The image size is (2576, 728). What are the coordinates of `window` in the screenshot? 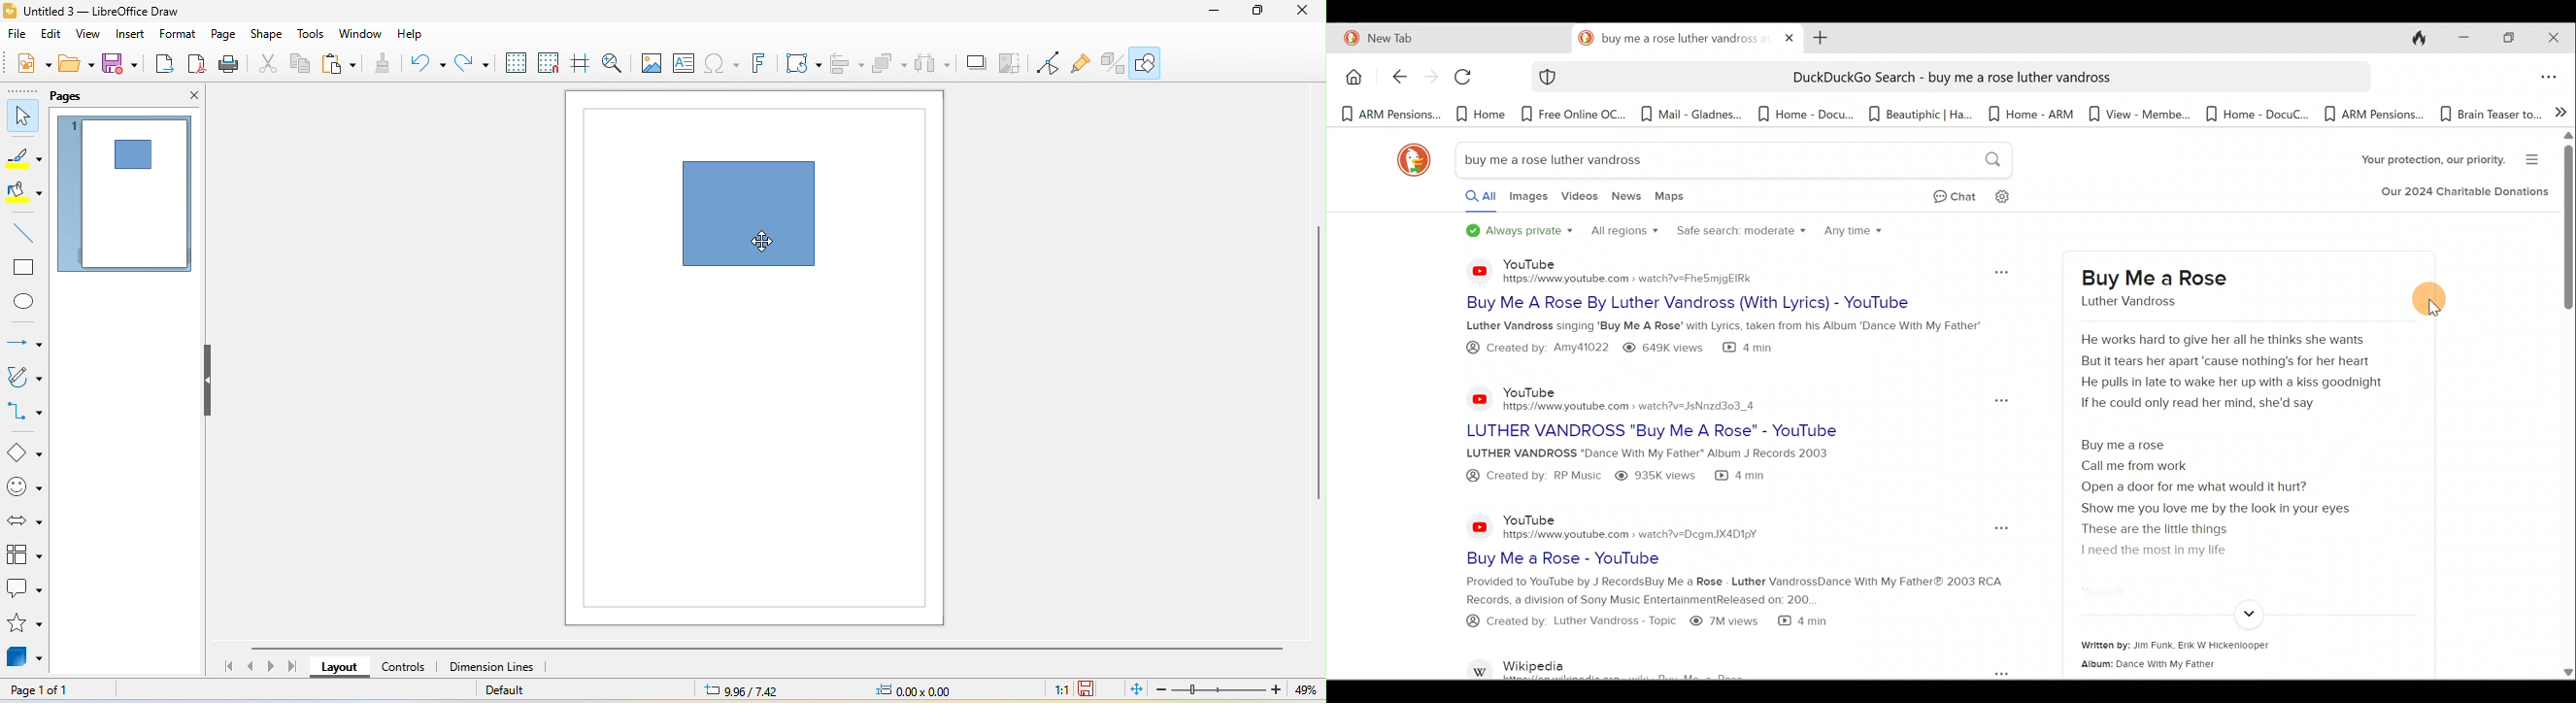 It's located at (363, 34).